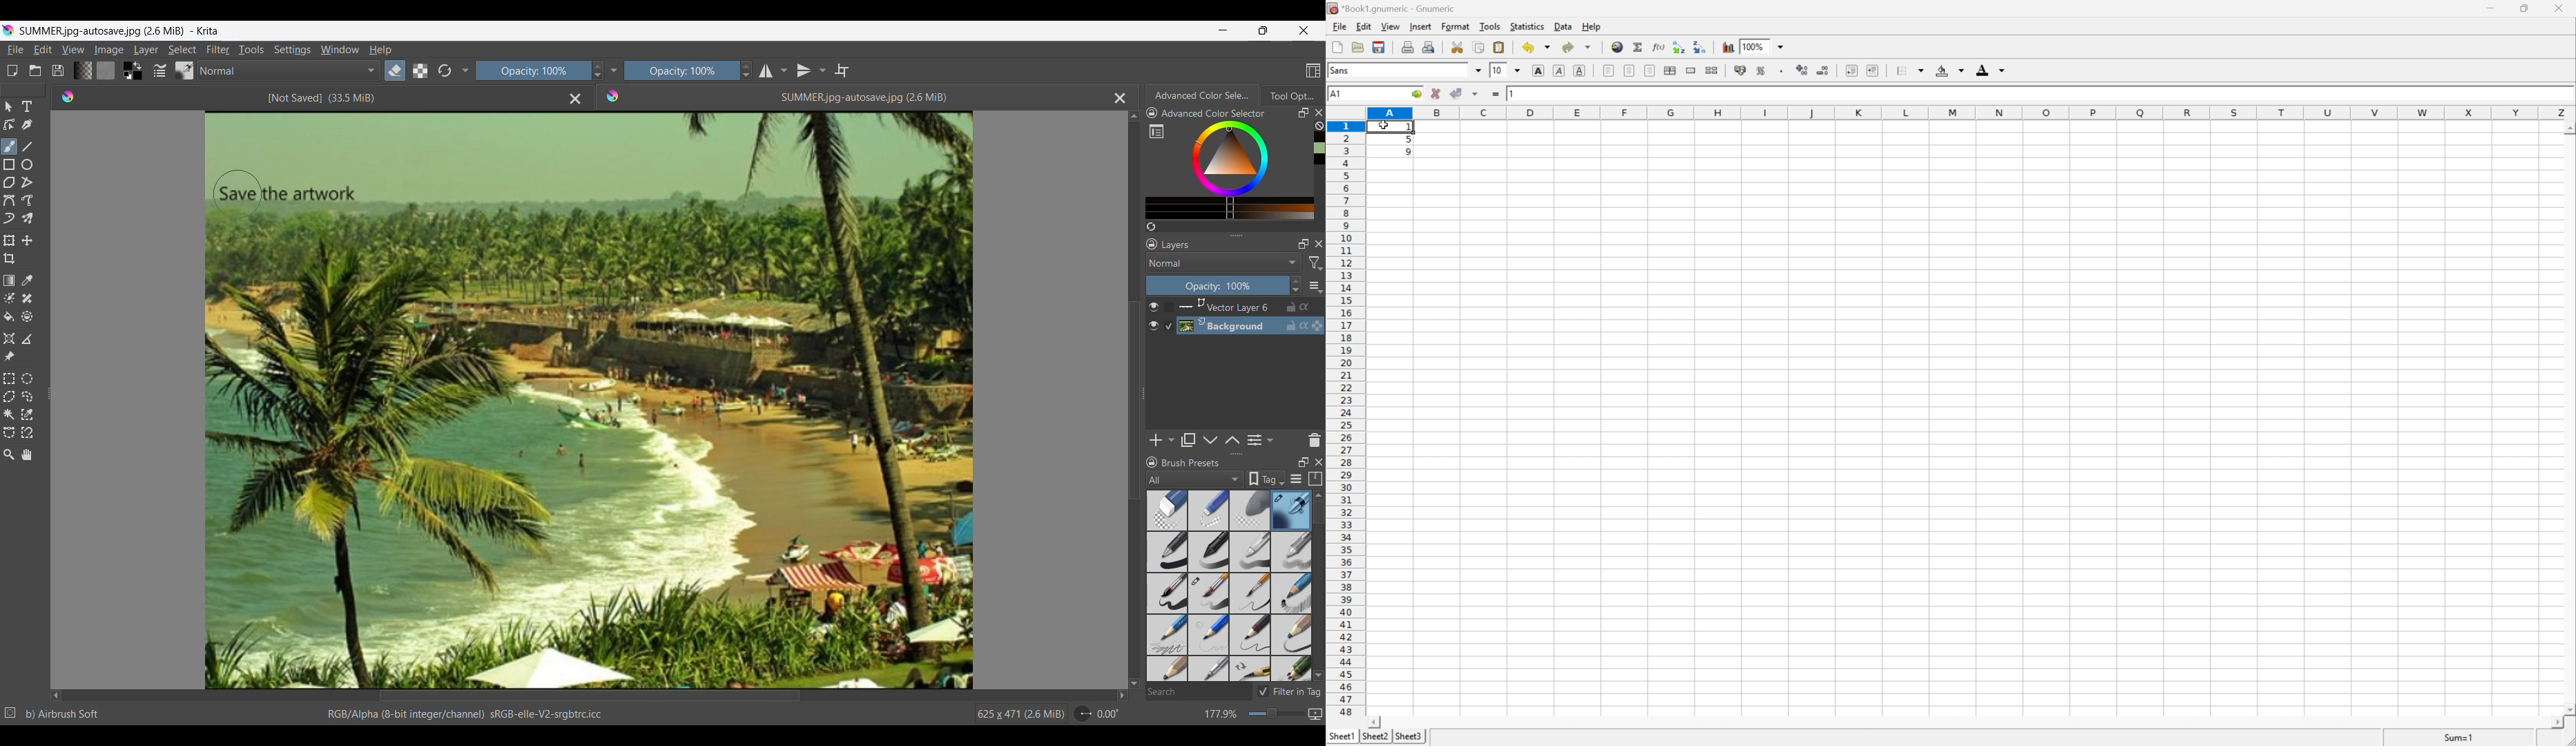  Describe the element at coordinates (590, 696) in the screenshot. I see `Horizontal slide bar` at that location.